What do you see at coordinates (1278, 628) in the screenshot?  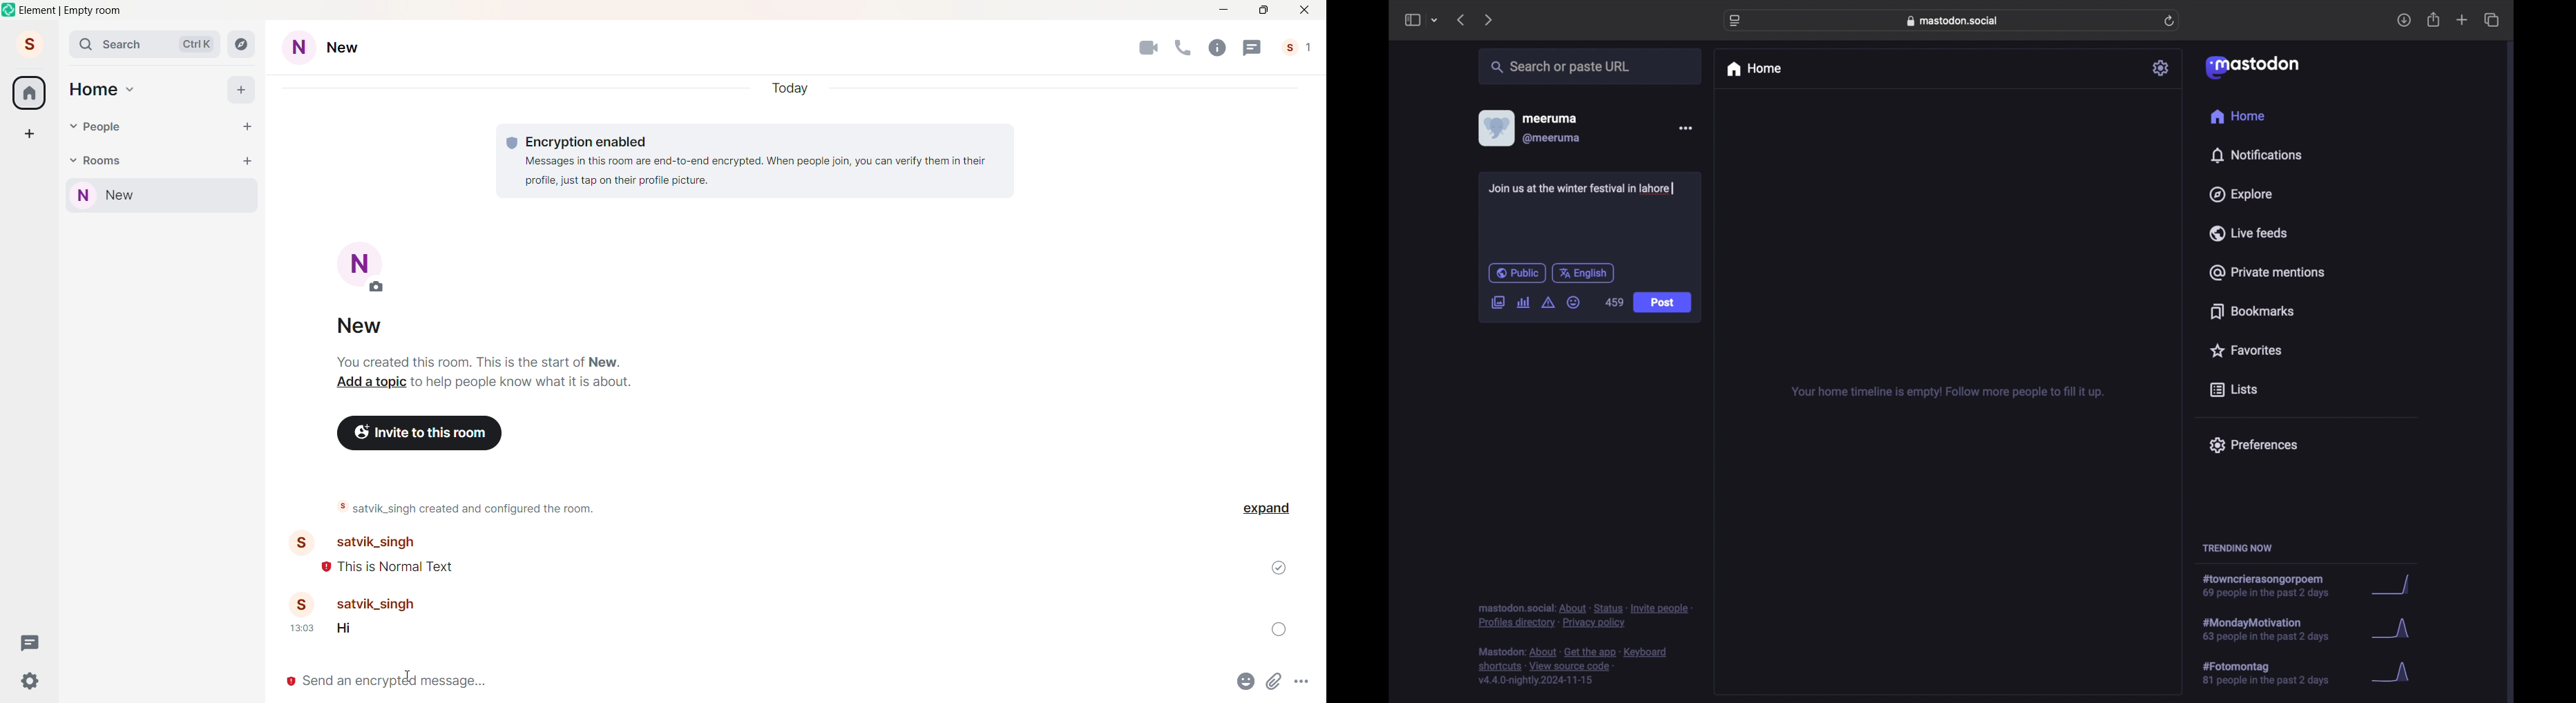 I see `Message sent` at bounding box center [1278, 628].